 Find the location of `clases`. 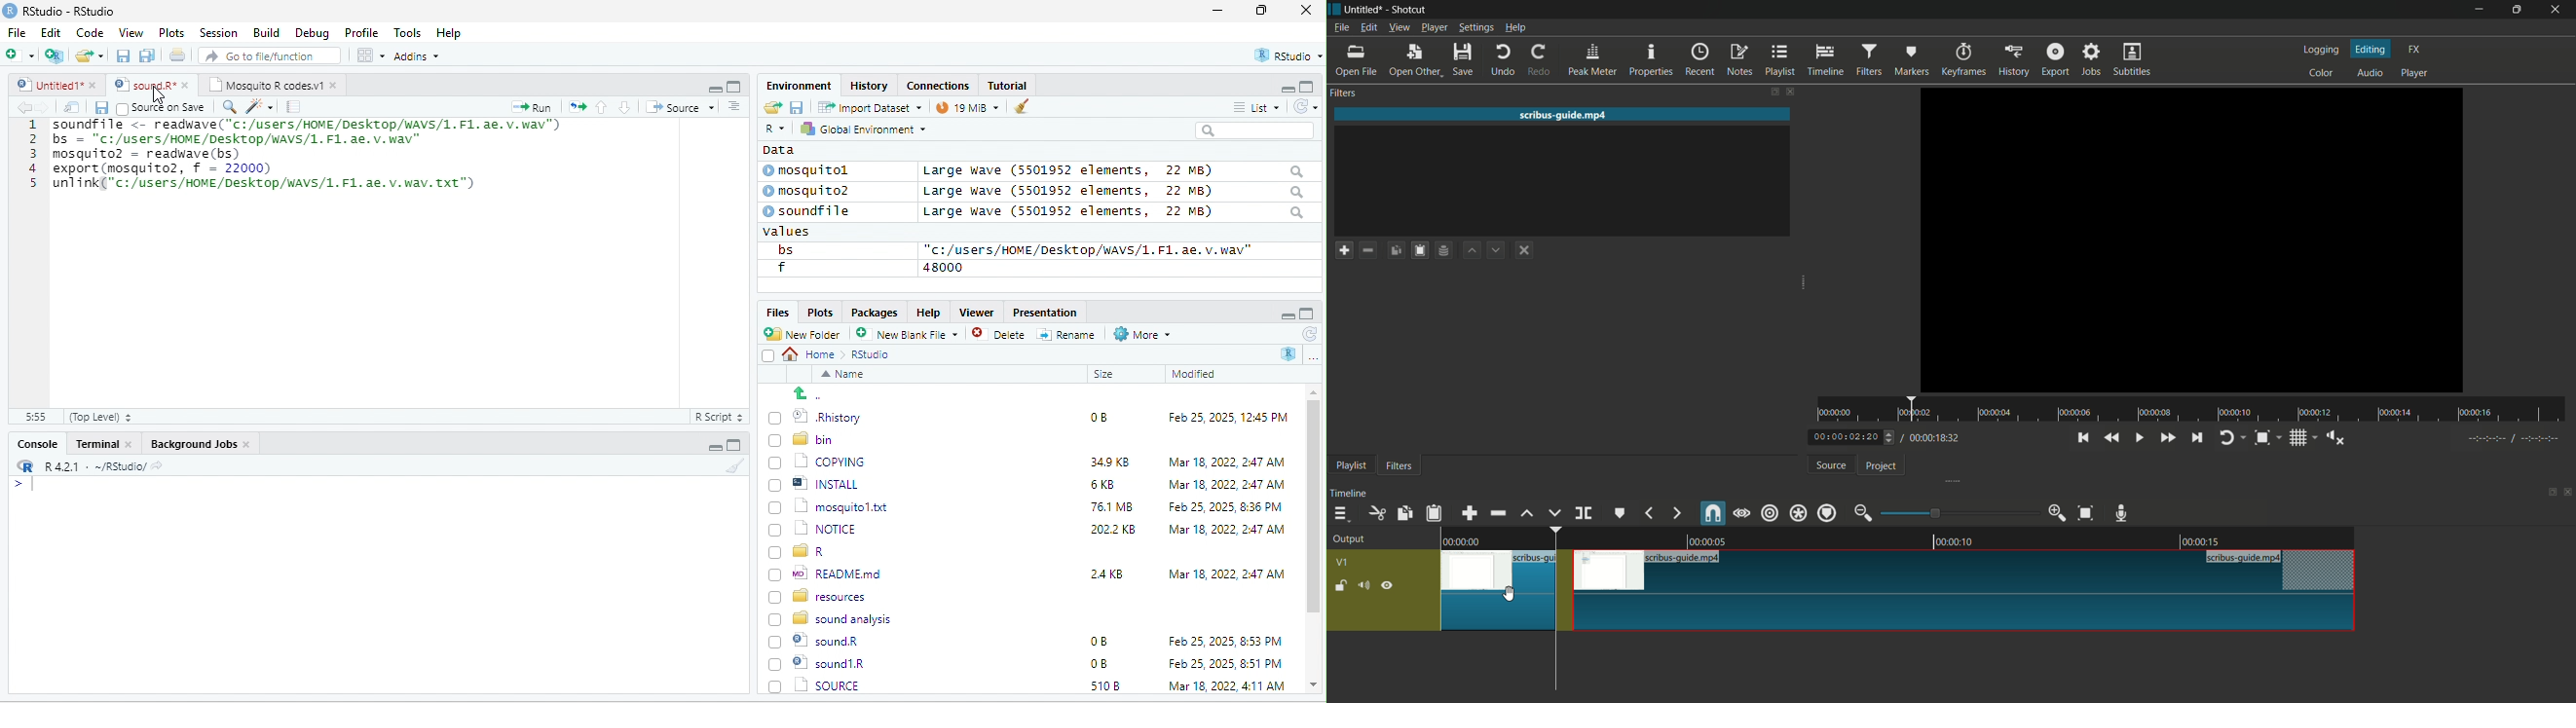

clases is located at coordinates (940, 84).